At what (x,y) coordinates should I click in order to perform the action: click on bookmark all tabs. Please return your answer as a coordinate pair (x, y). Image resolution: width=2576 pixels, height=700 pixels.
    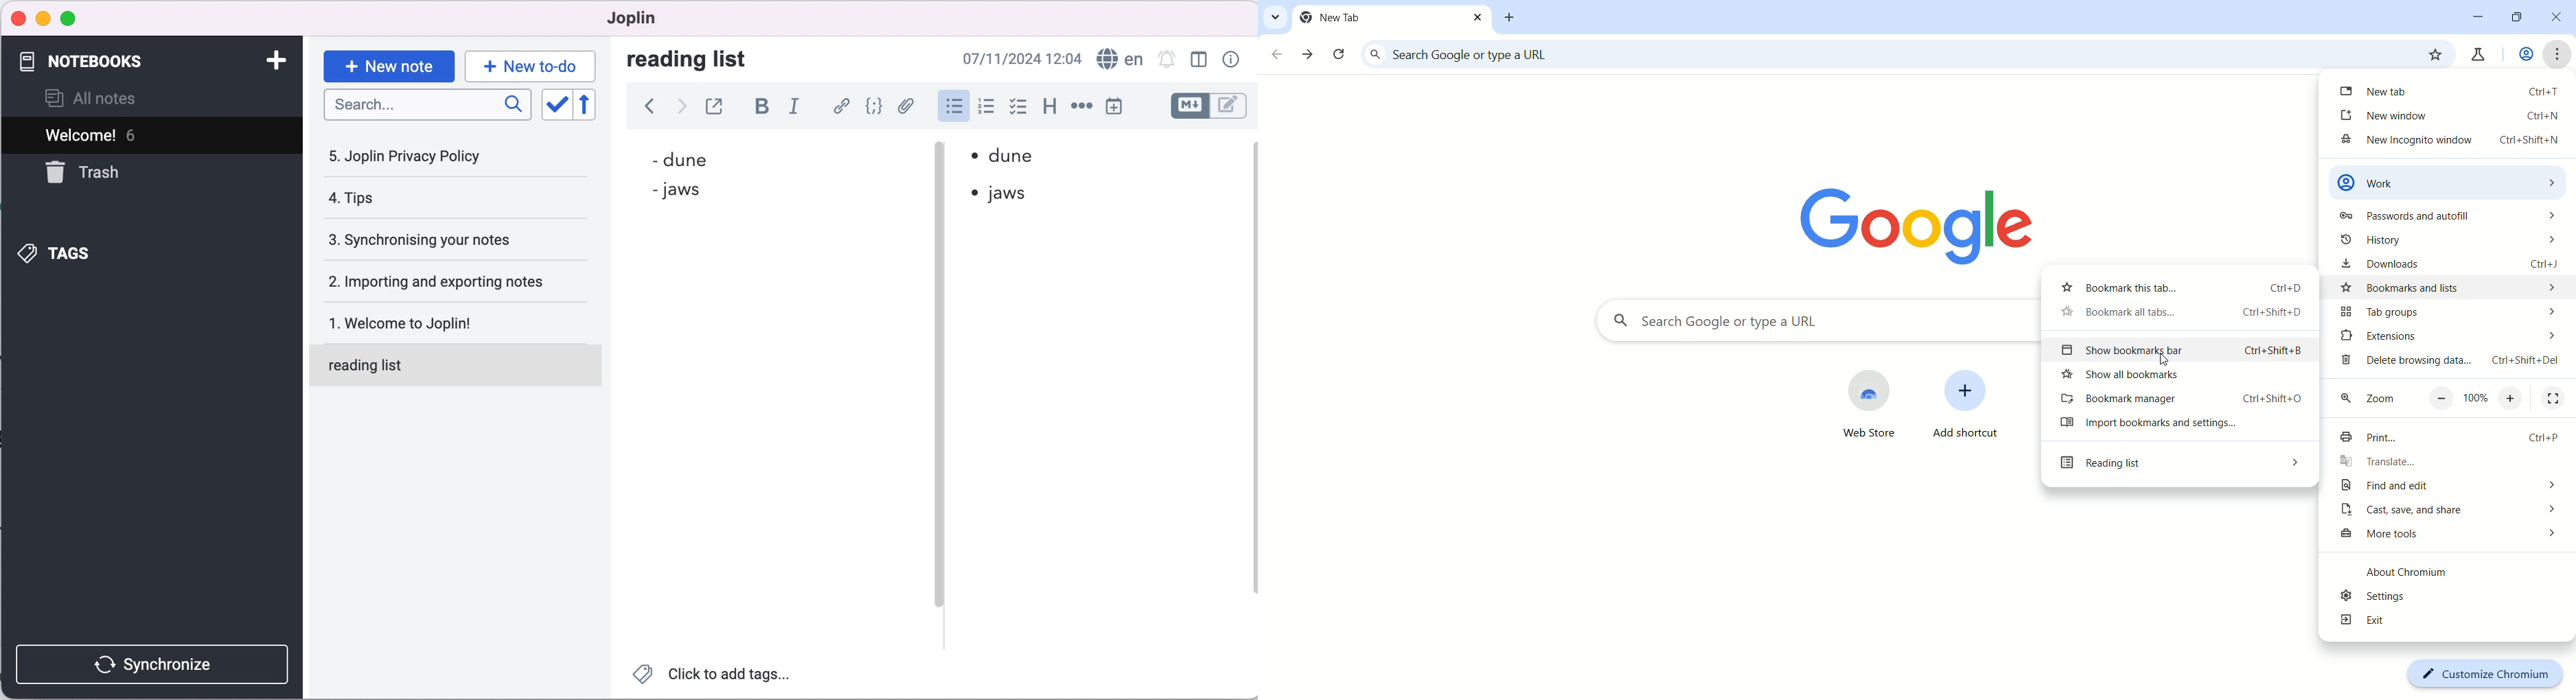
    Looking at the image, I should click on (2176, 314).